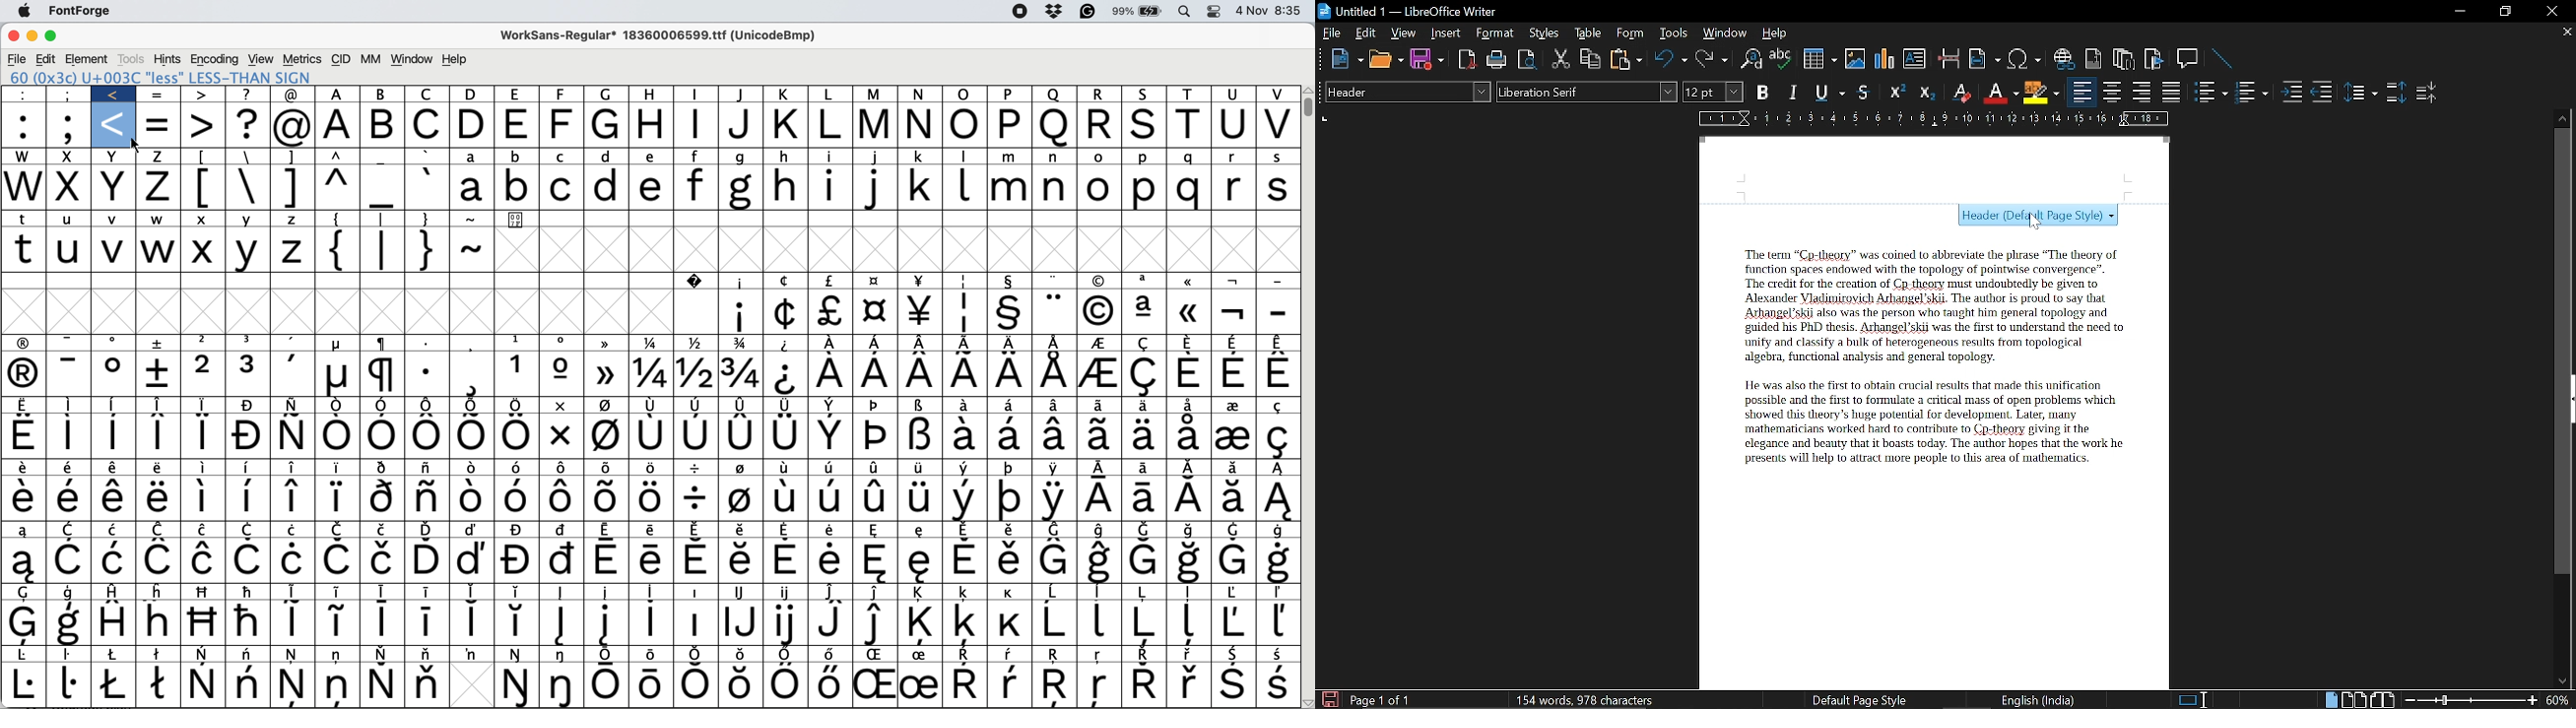 The height and width of the screenshot is (728, 2576). I want to click on s, so click(1146, 126).